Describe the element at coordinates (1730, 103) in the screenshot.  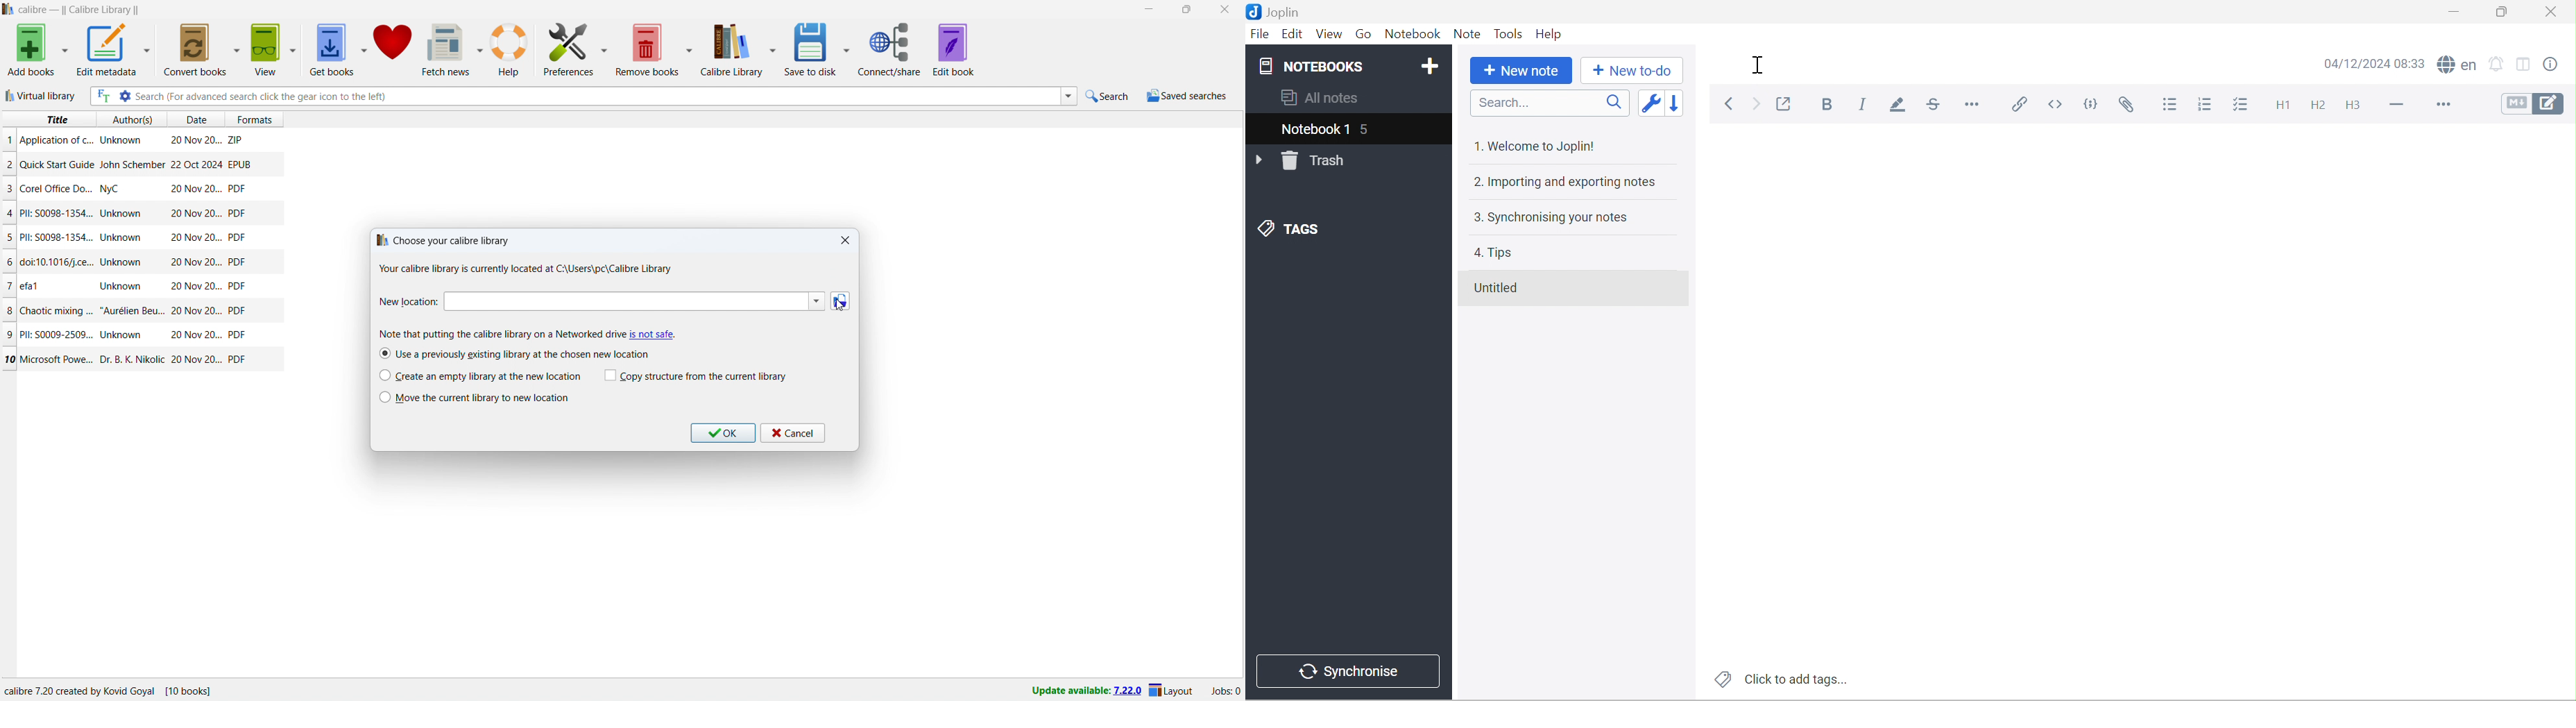
I see `Back` at that location.